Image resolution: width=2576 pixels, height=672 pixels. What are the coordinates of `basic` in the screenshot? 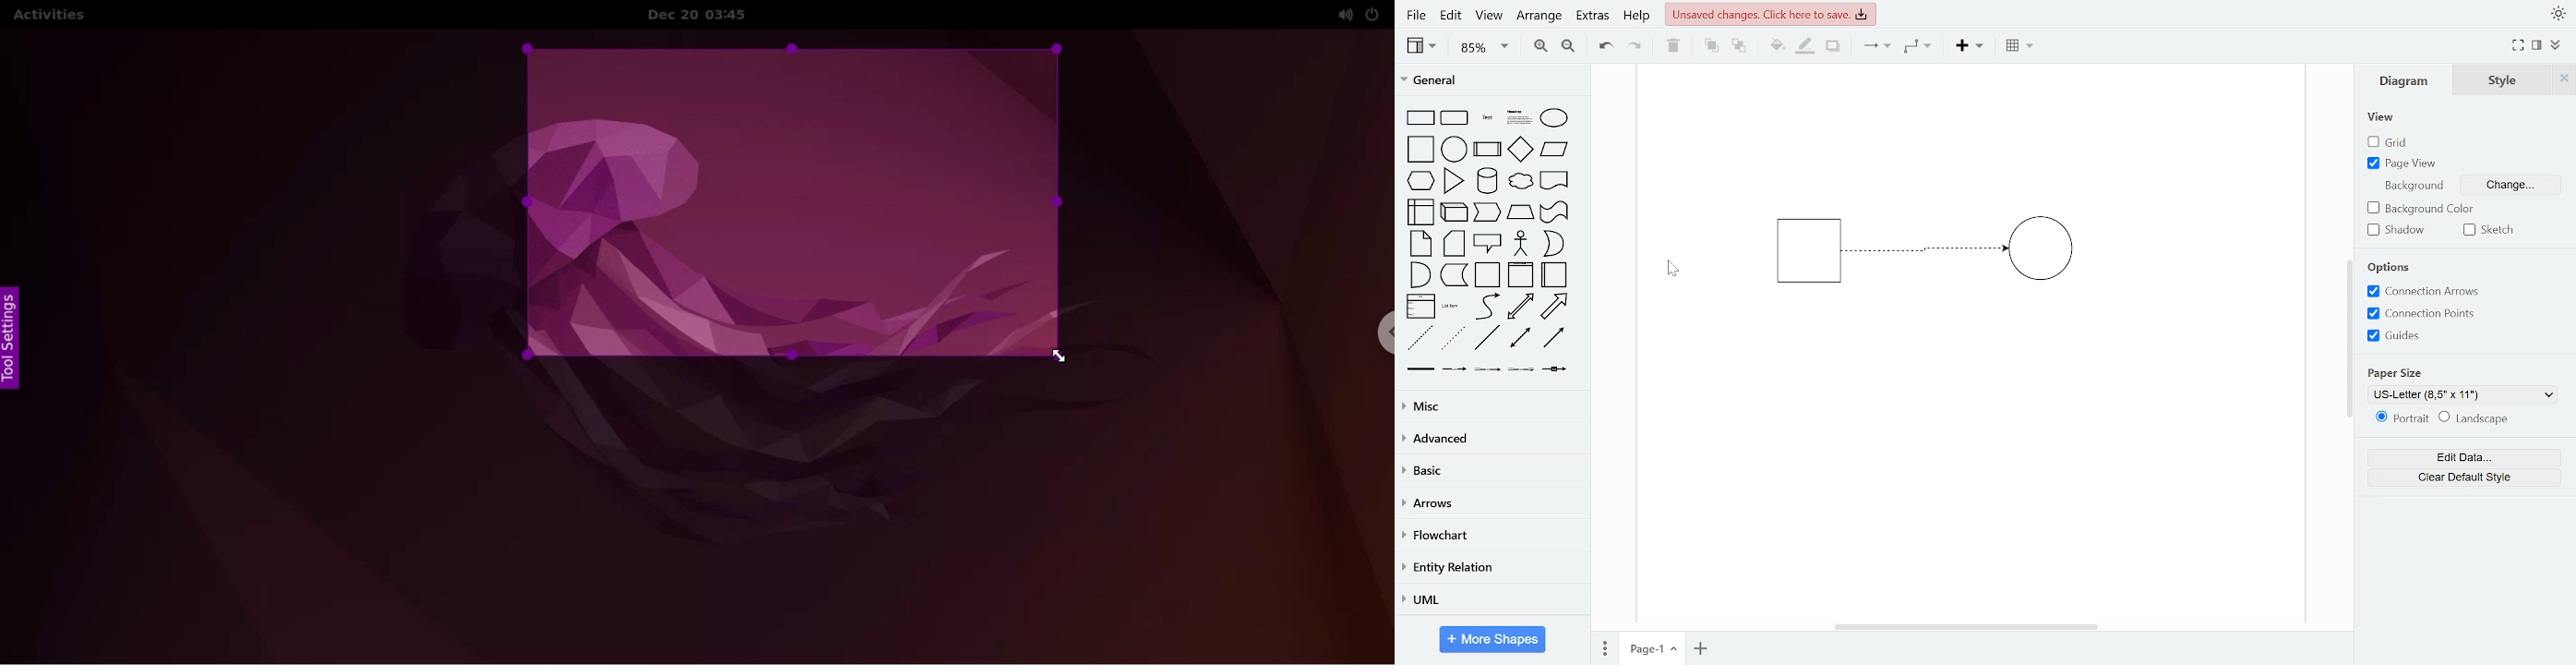 It's located at (1491, 470).